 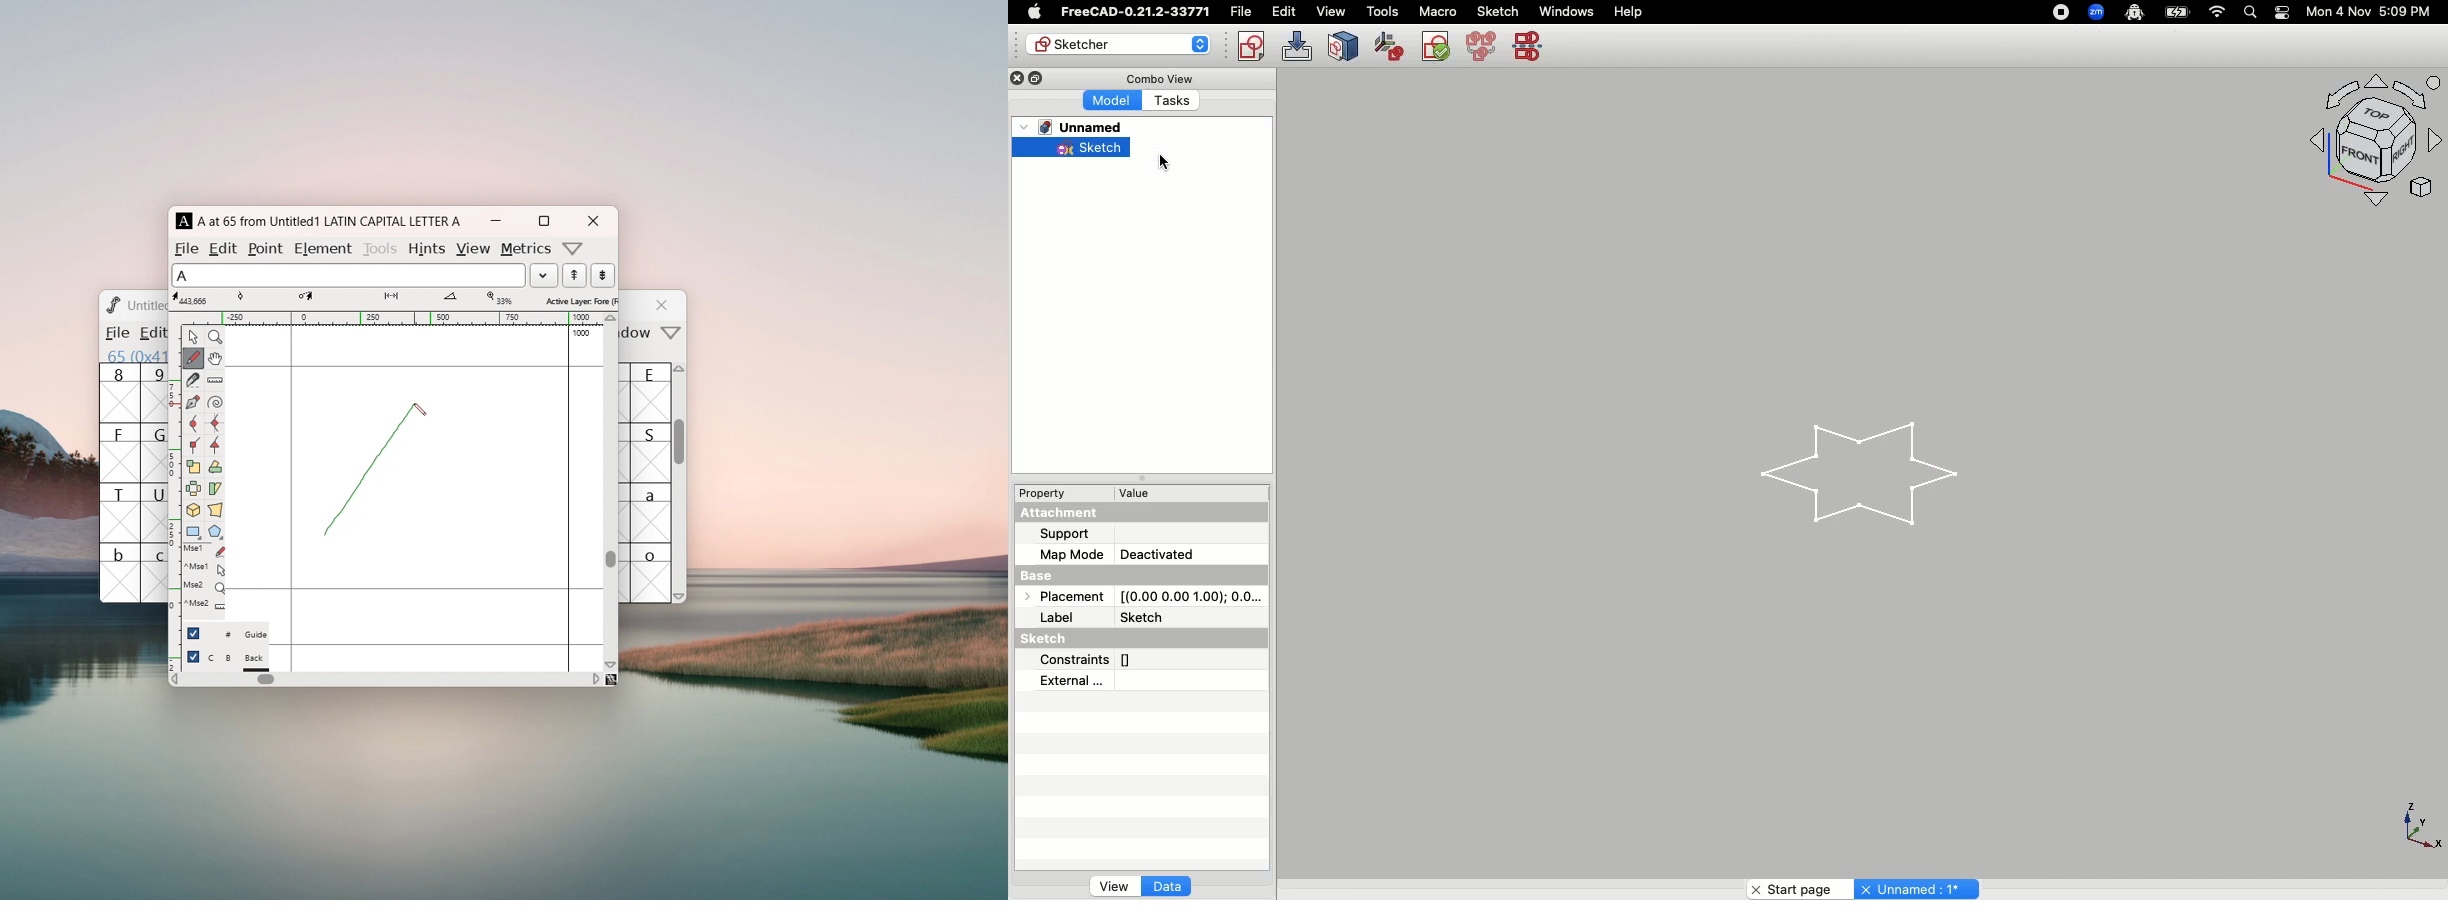 I want to click on X, Y, Z, so click(x=2409, y=829).